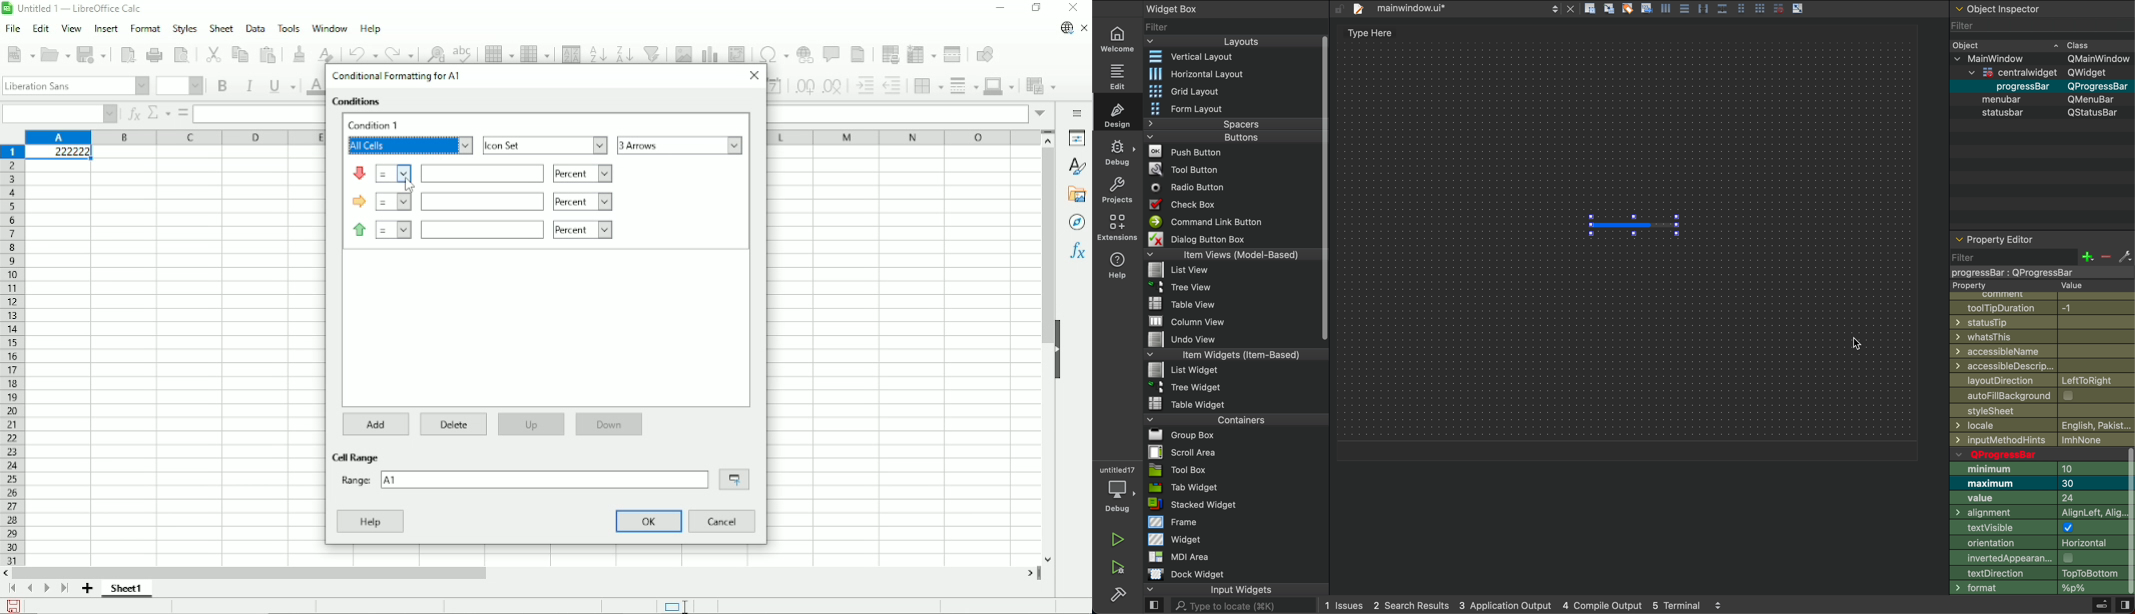 The height and width of the screenshot is (616, 2156). I want to click on Help, so click(371, 29).